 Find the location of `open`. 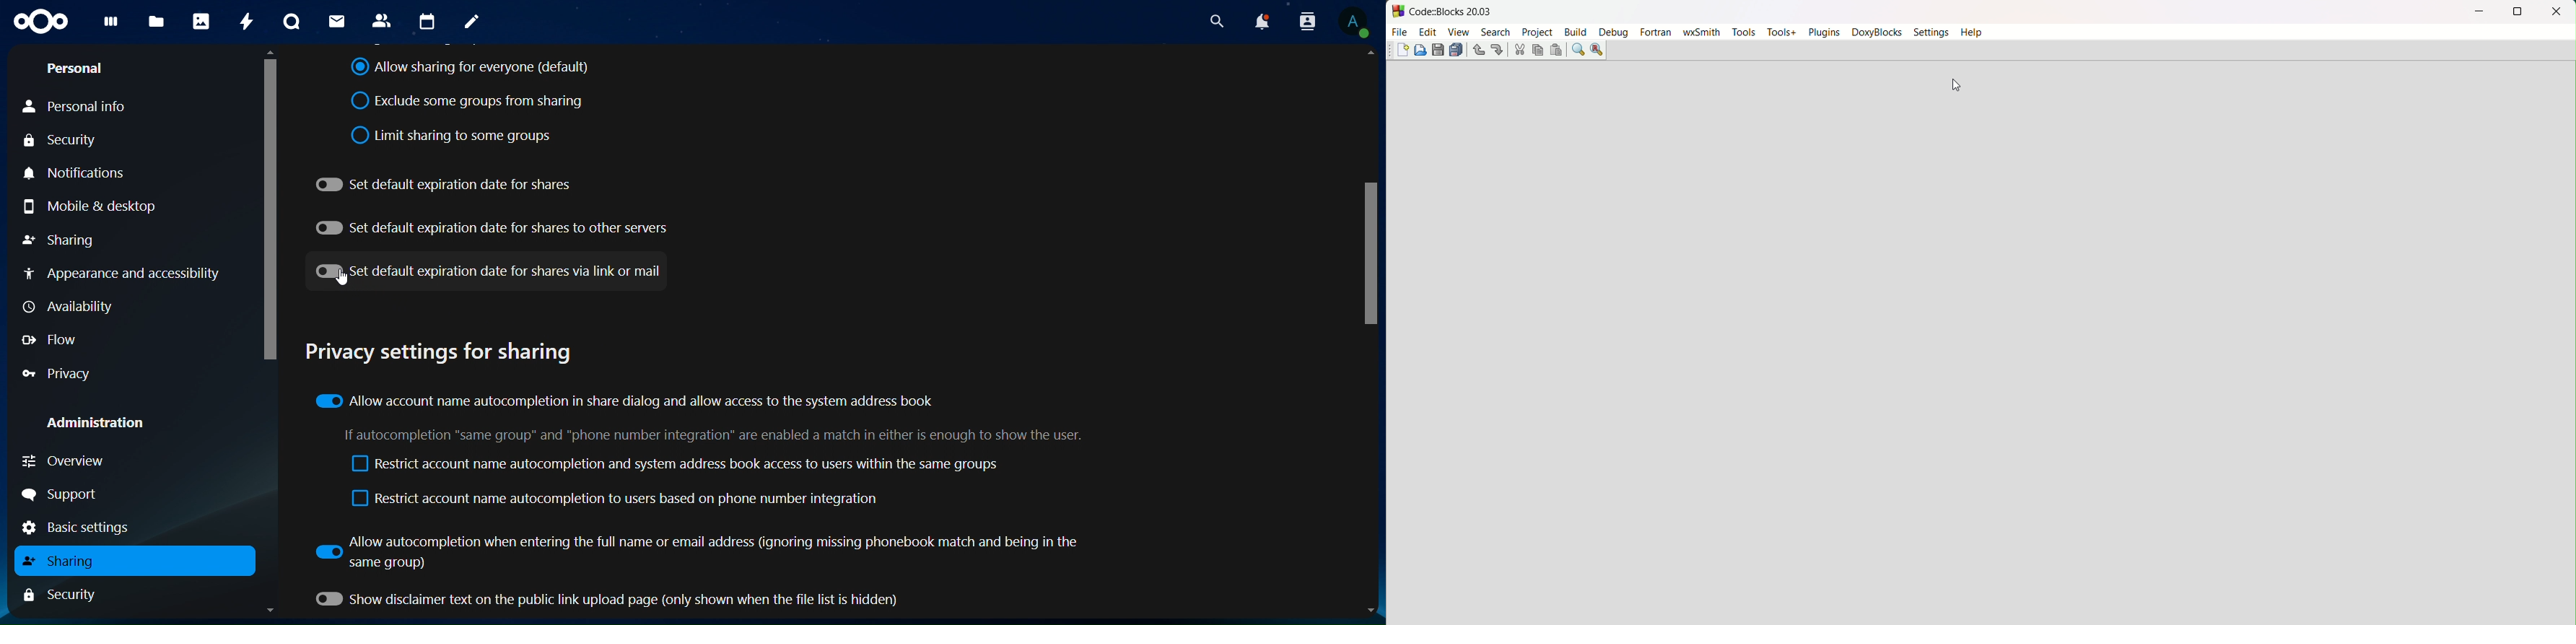

open is located at coordinates (1421, 50).